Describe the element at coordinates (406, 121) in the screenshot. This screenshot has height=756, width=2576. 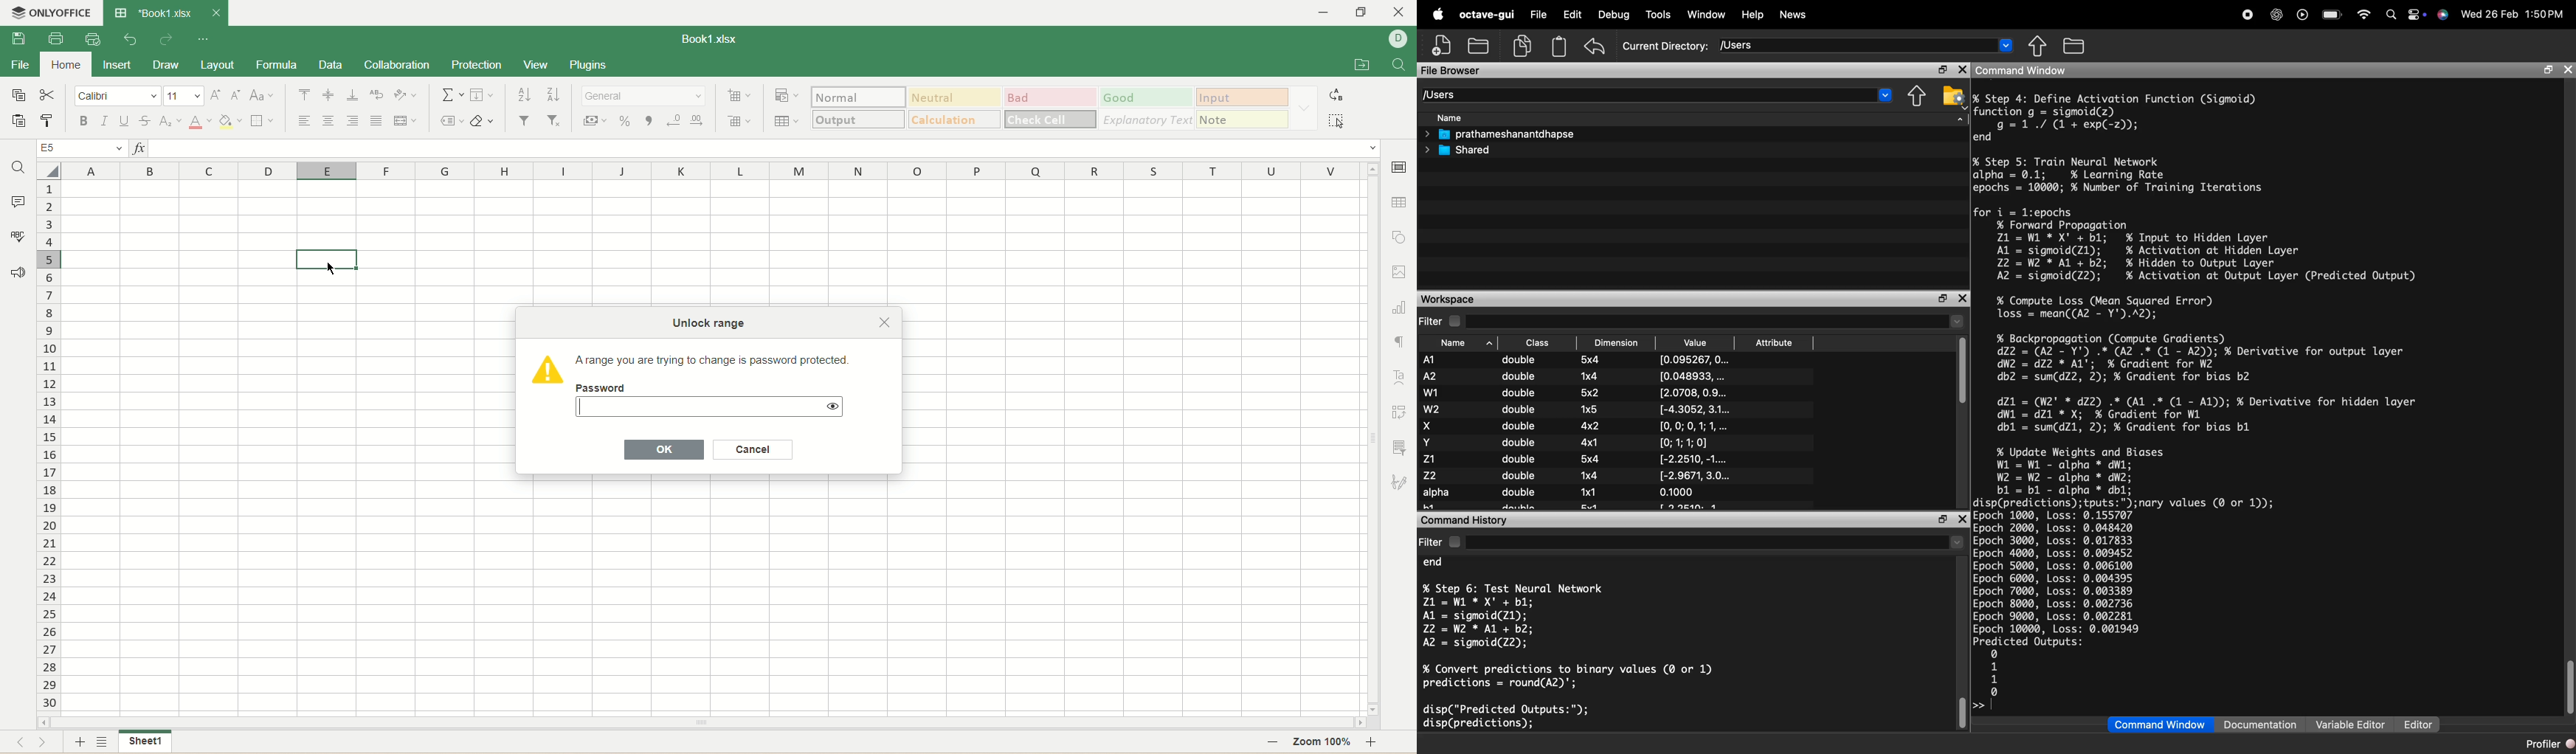
I see `merge and center` at that location.